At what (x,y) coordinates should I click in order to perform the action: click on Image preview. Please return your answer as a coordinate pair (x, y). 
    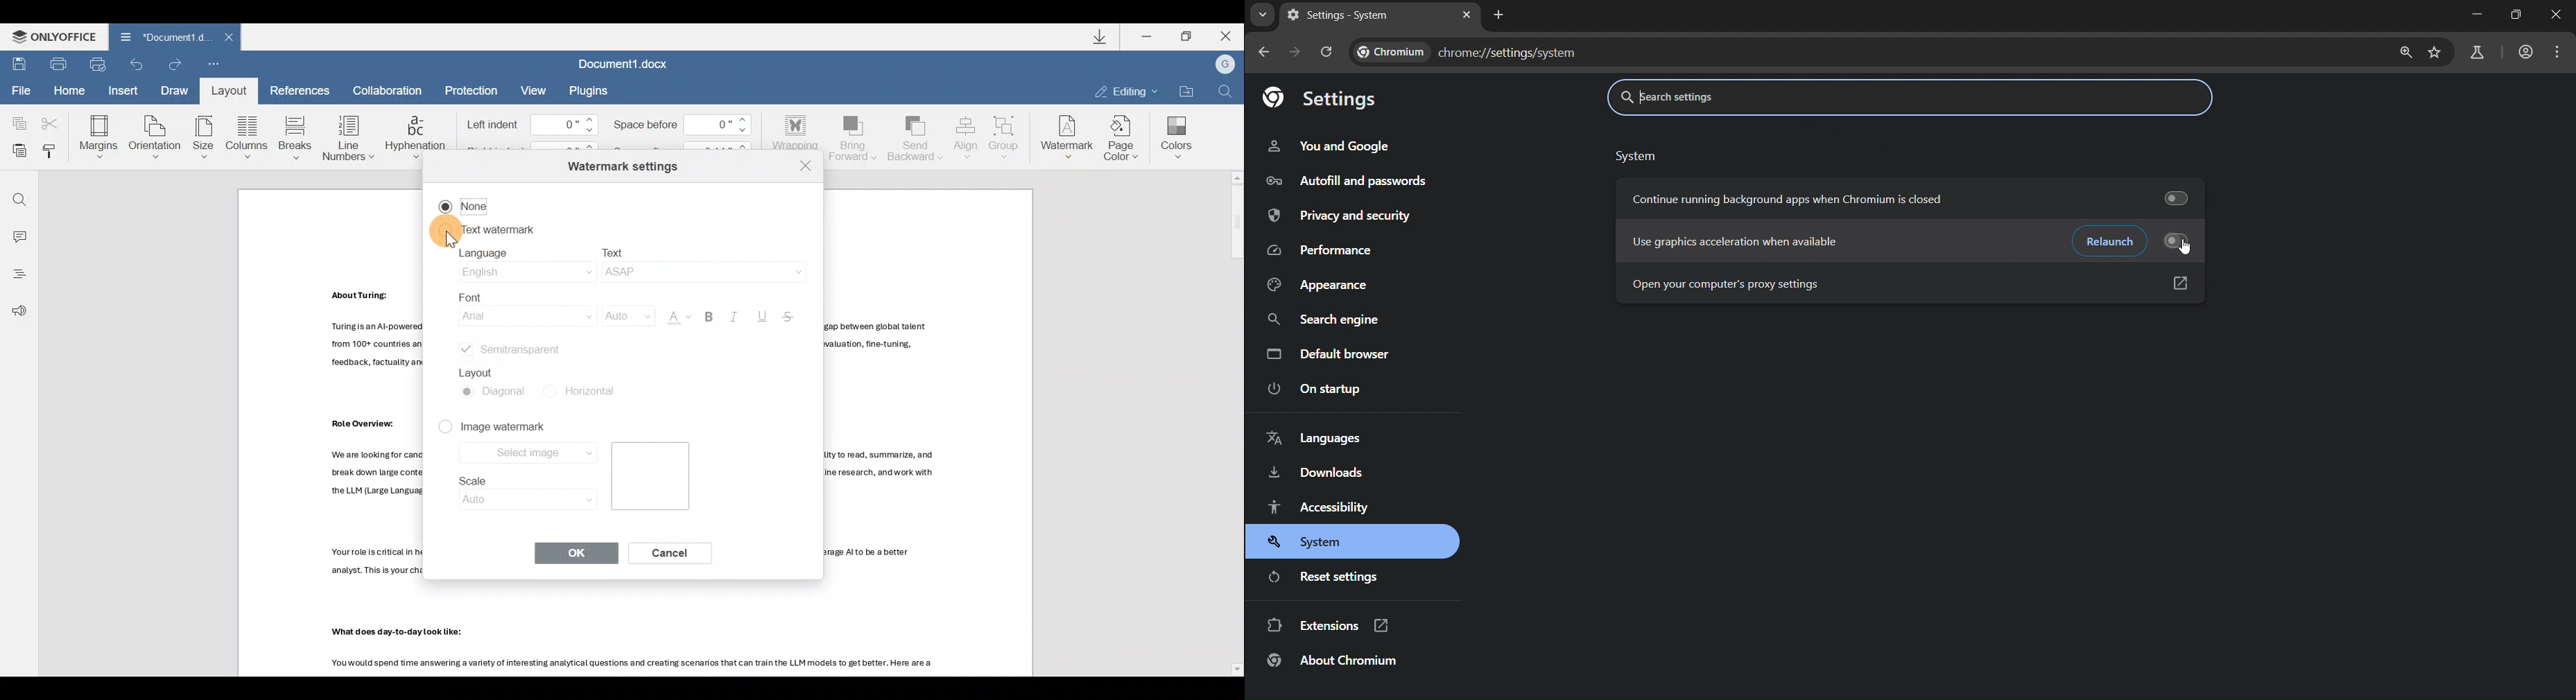
    Looking at the image, I should click on (650, 478).